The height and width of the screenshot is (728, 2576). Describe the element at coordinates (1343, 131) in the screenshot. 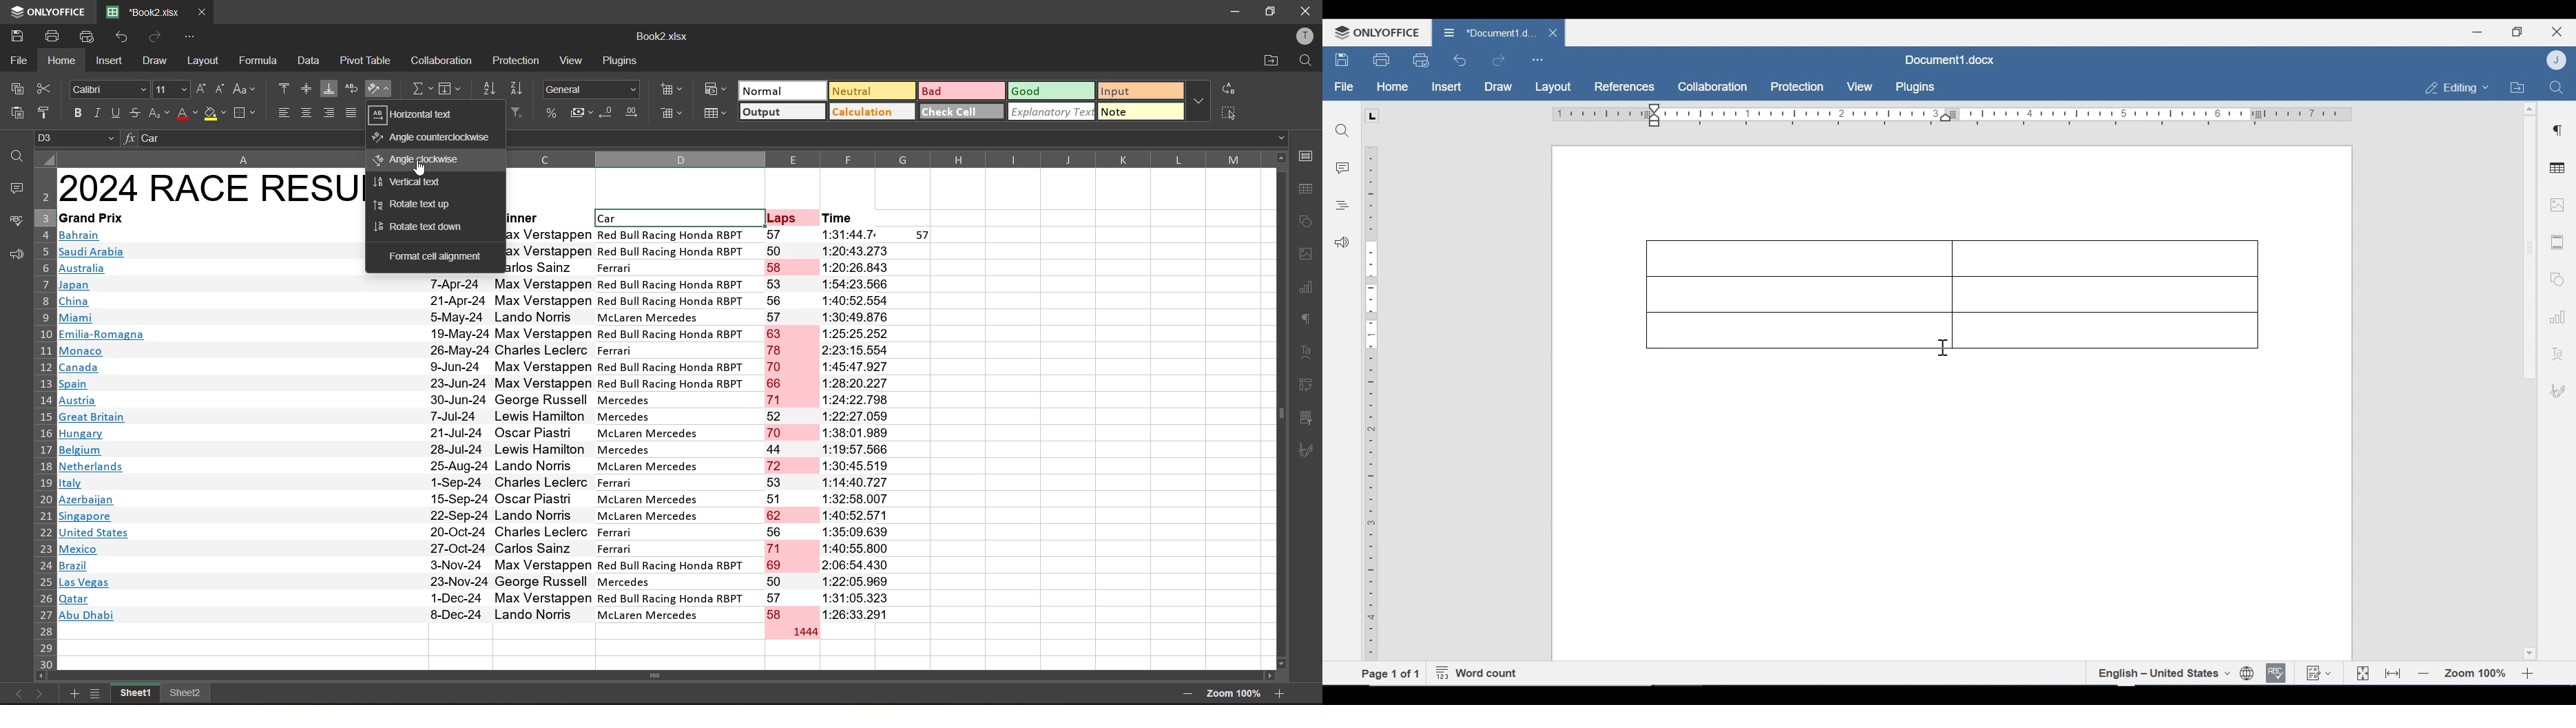

I see `Find` at that location.